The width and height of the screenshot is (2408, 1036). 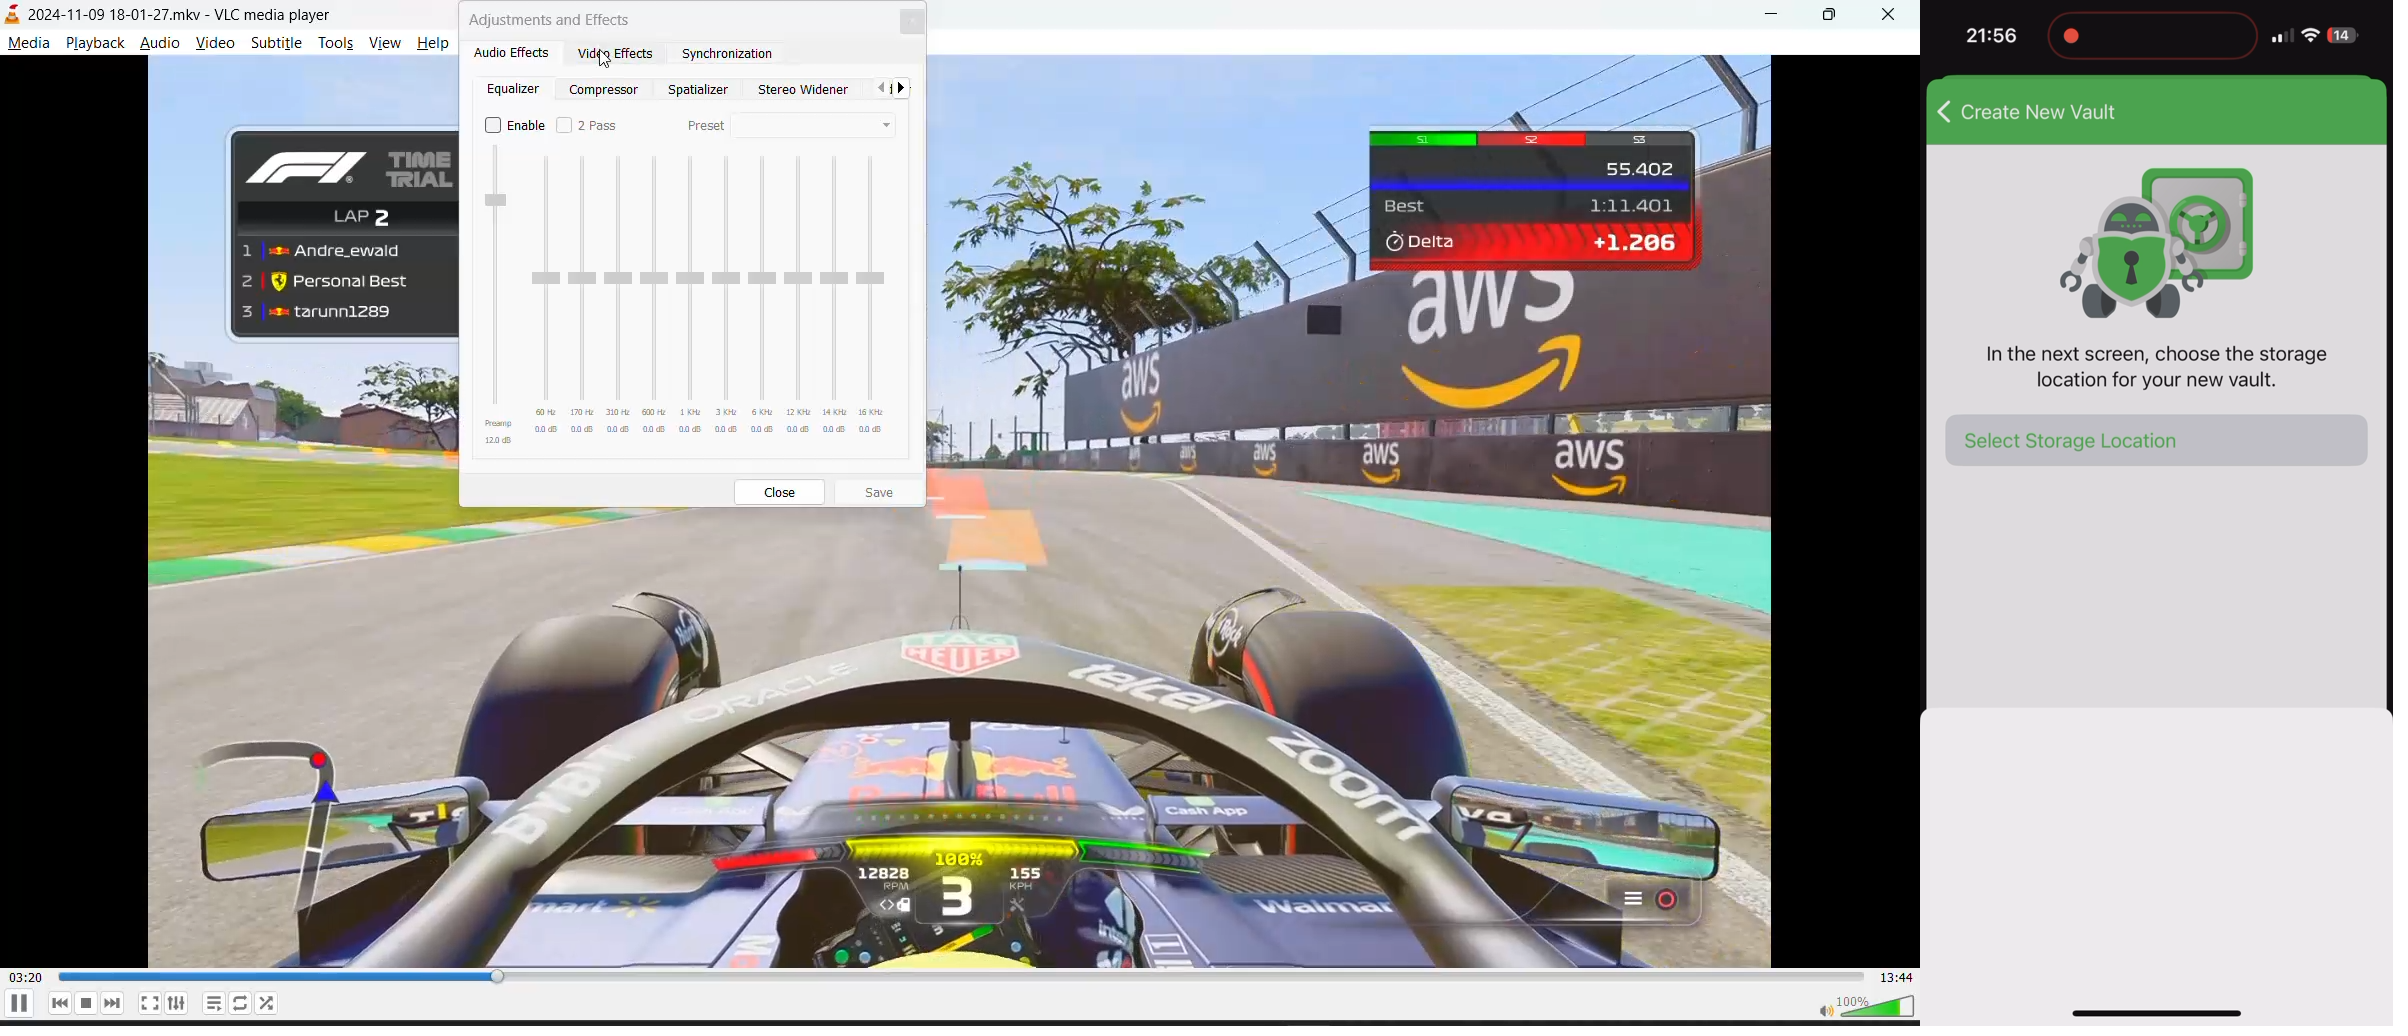 What do you see at coordinates (114, 1003) in the screenshot?
I see `next` at bounding box center [114, 1003].